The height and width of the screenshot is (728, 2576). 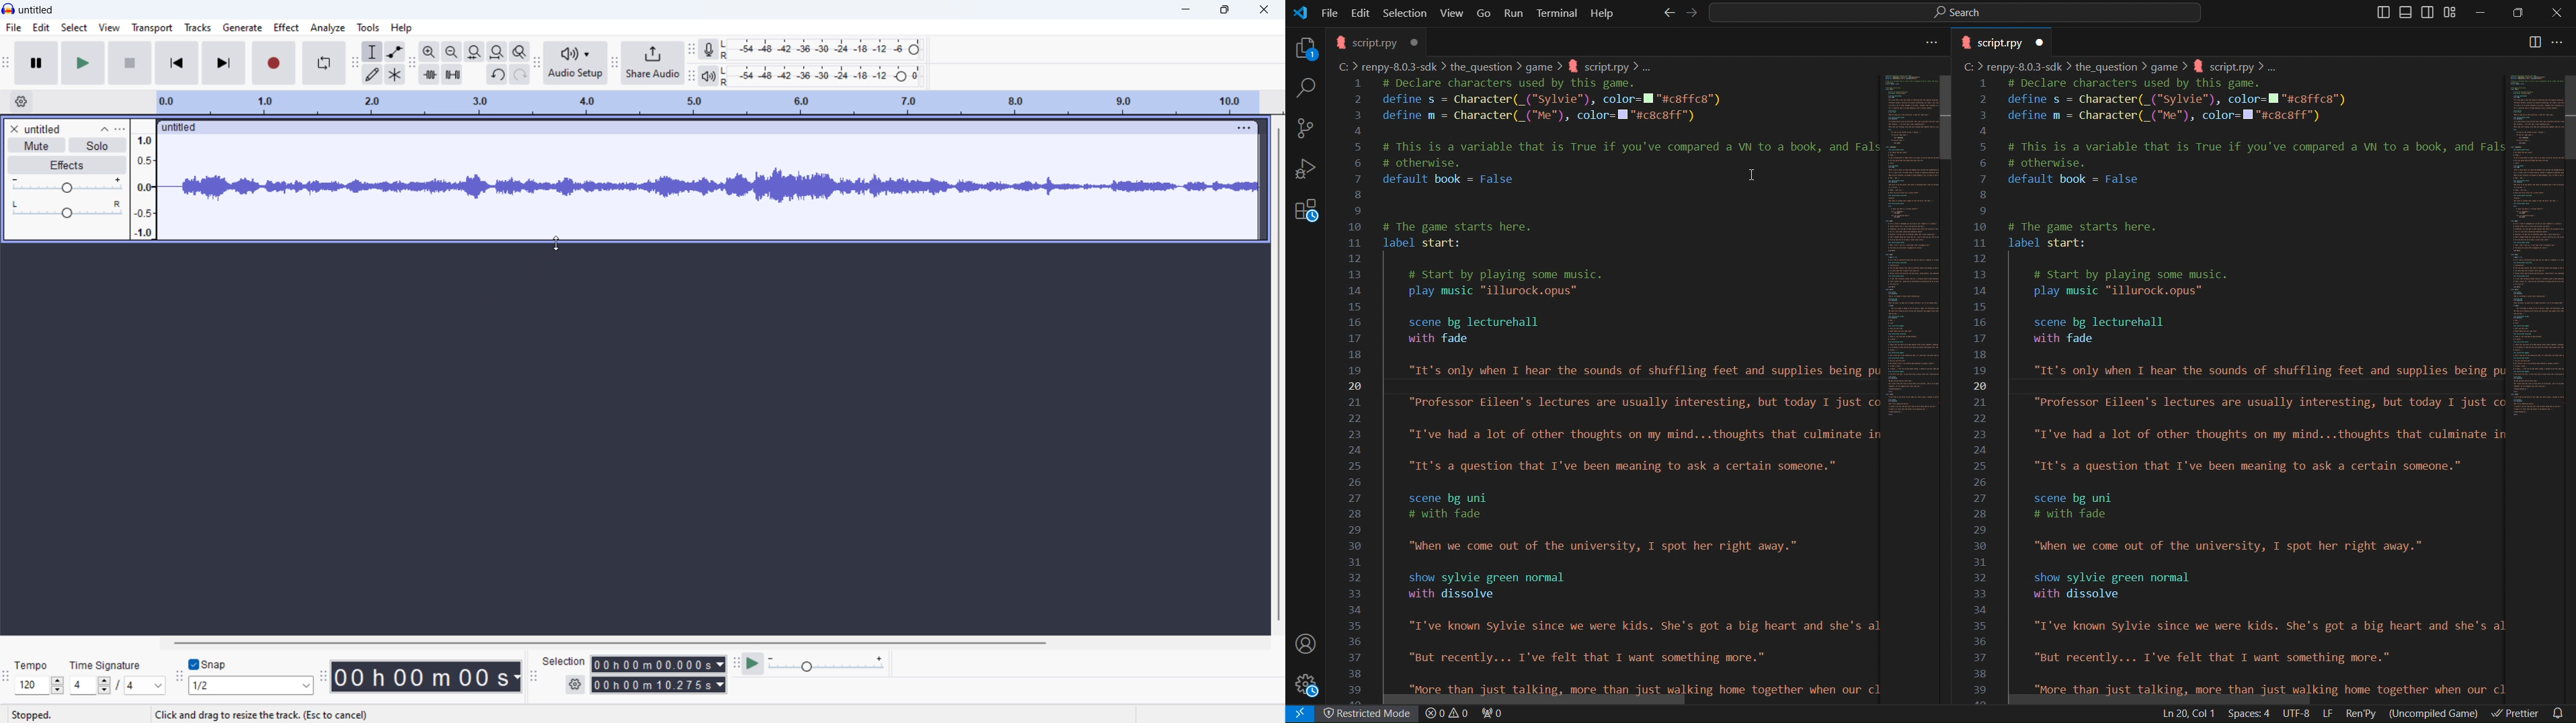 What do you see at coordinates (1666, 13) in the screenshot?
I see `Back` at bounding box center [1666, 13].